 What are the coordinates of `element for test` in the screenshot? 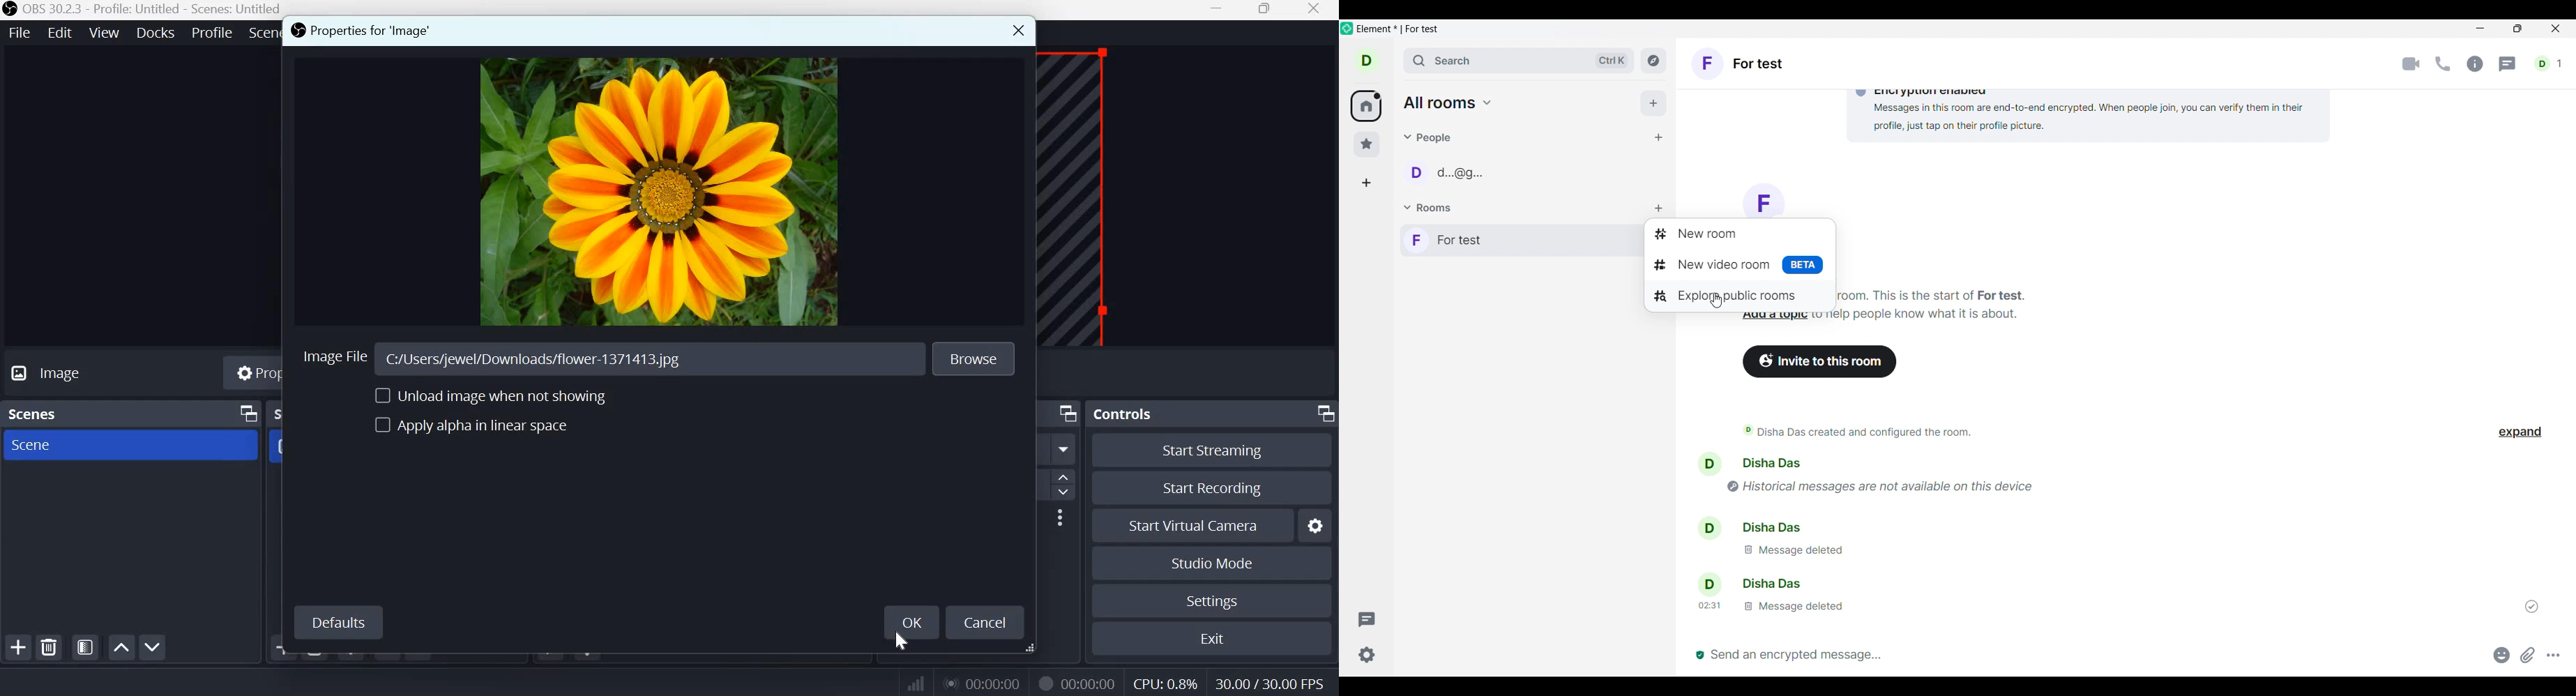 It's located at (1397, 29).